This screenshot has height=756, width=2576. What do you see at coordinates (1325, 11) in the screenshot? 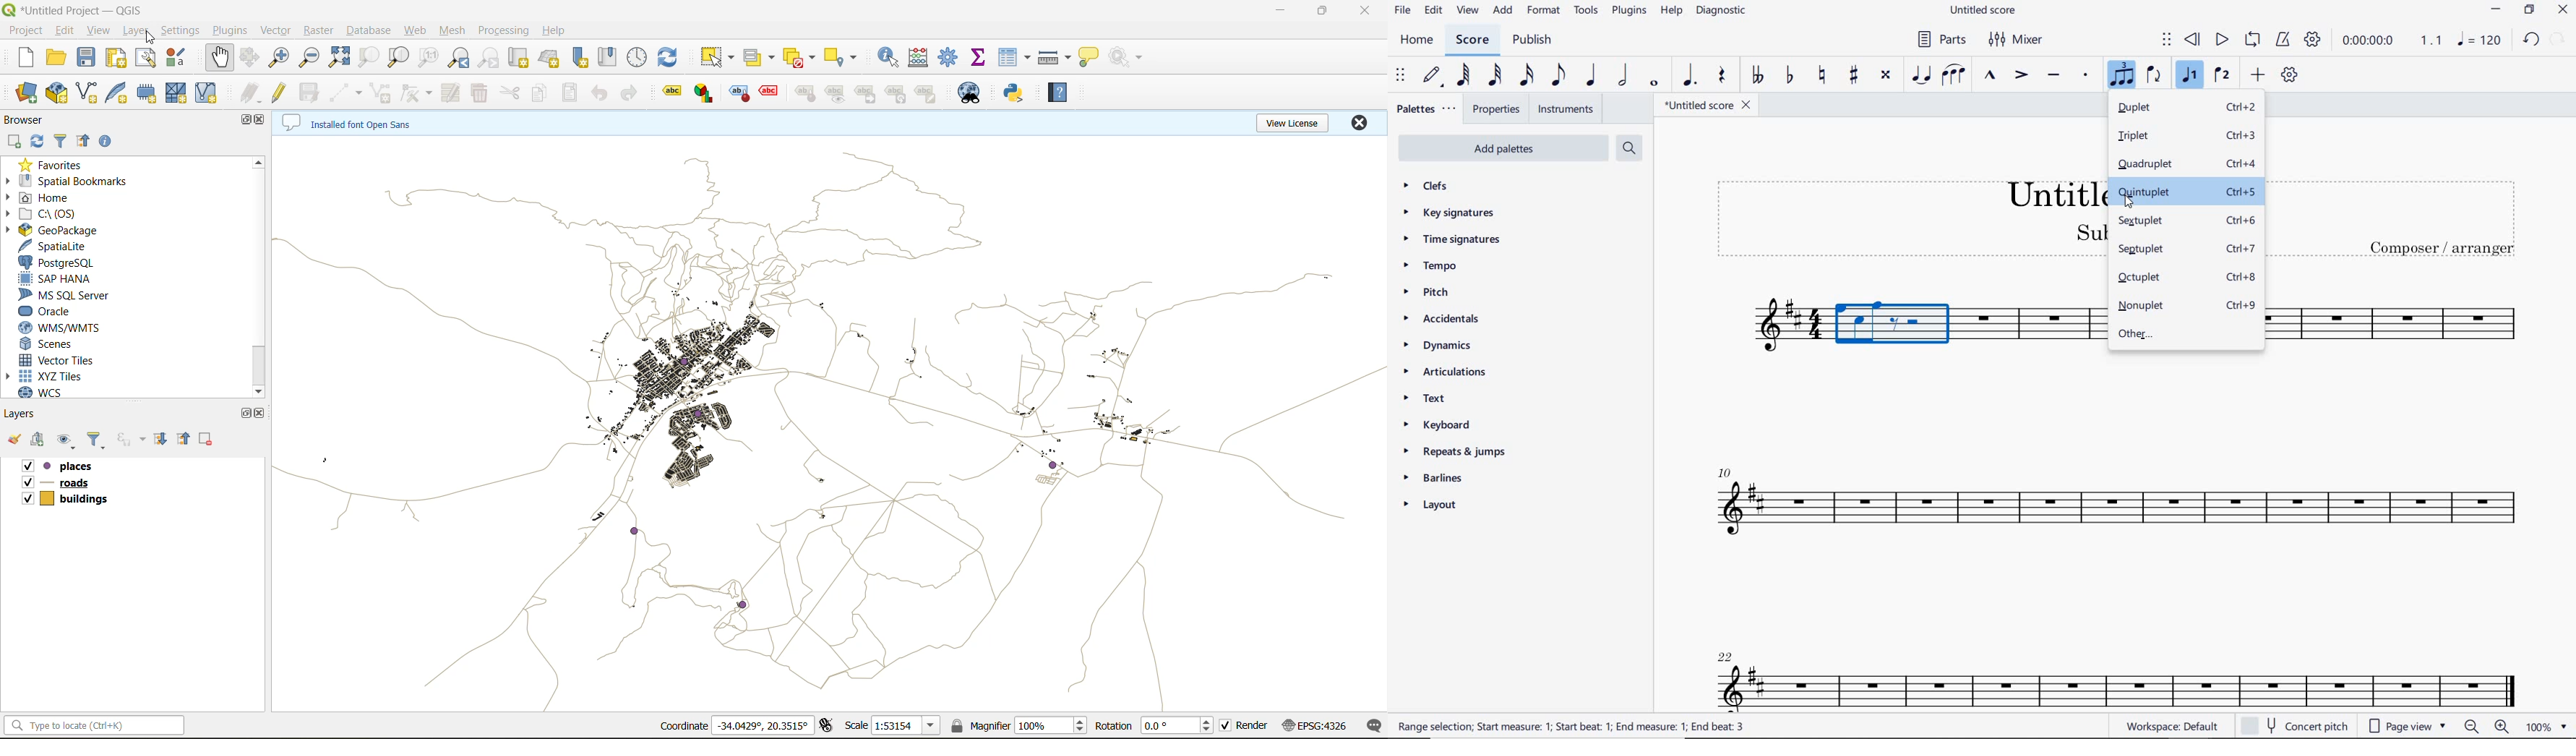
I see `maximize` at bounding box center [1325, 11].